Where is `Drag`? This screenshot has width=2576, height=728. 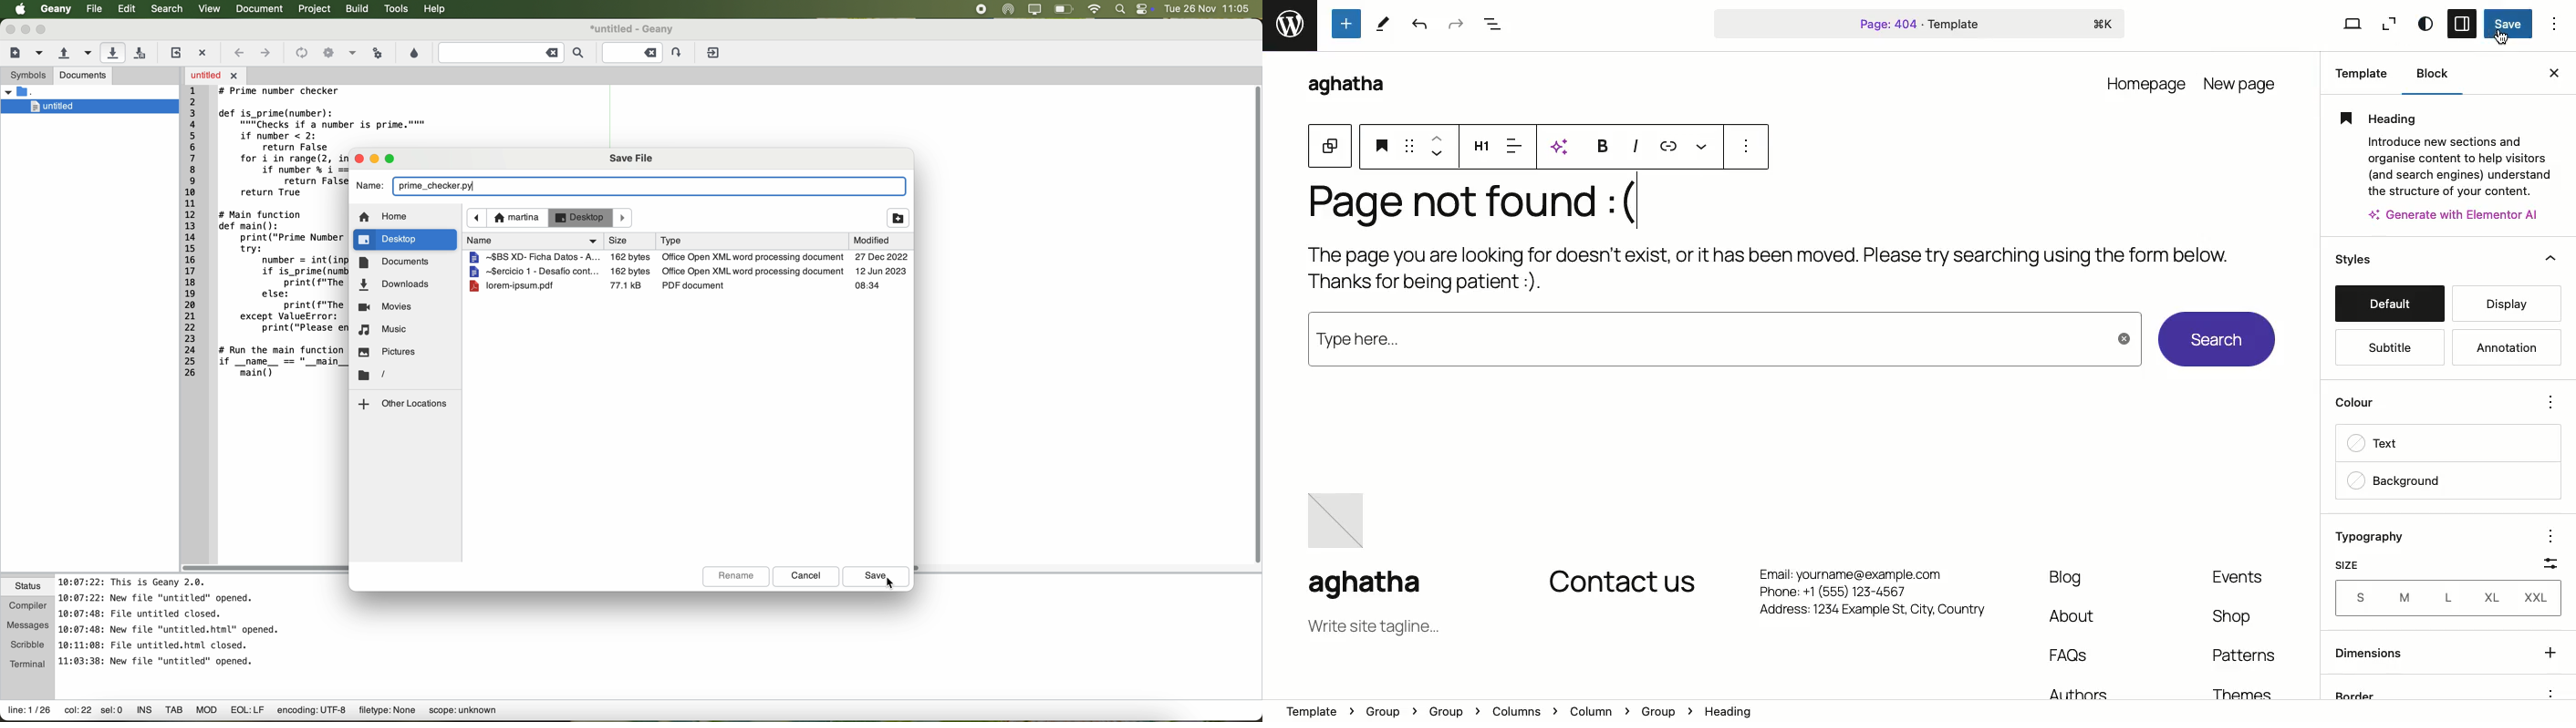
Drag is located at coordinates (1409, 145).